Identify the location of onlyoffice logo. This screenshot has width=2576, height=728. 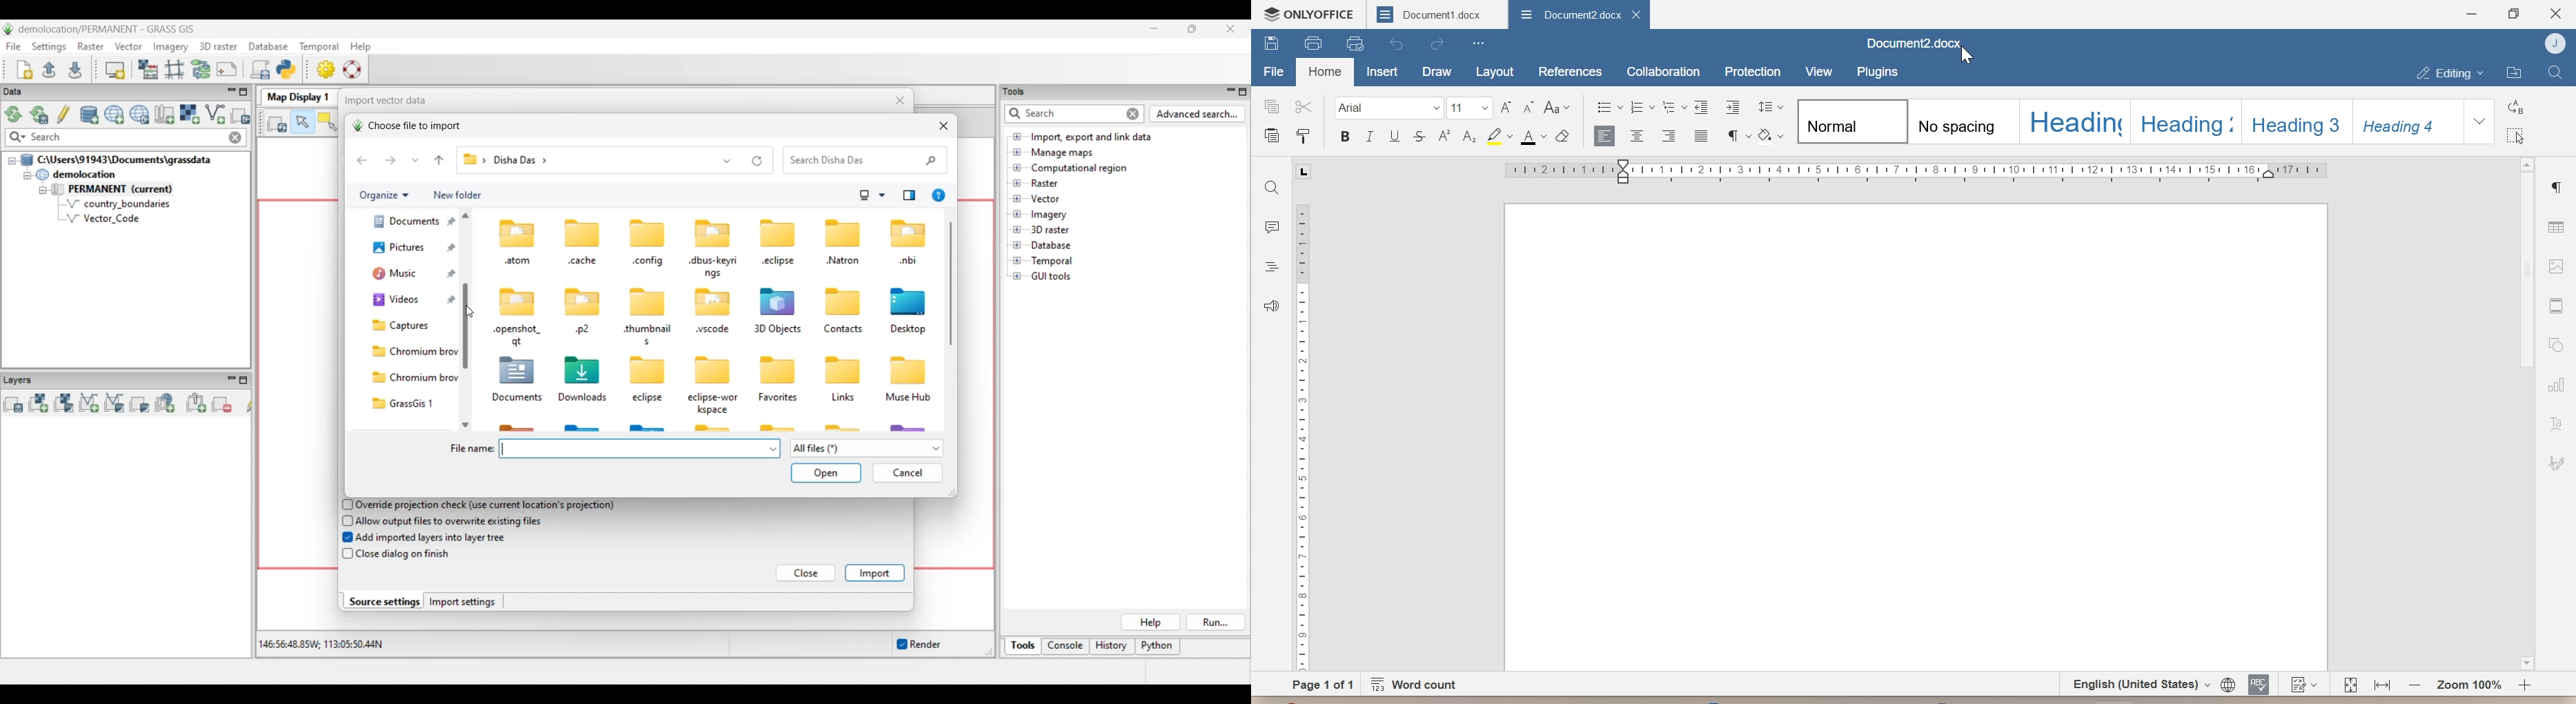
(1270, 13).